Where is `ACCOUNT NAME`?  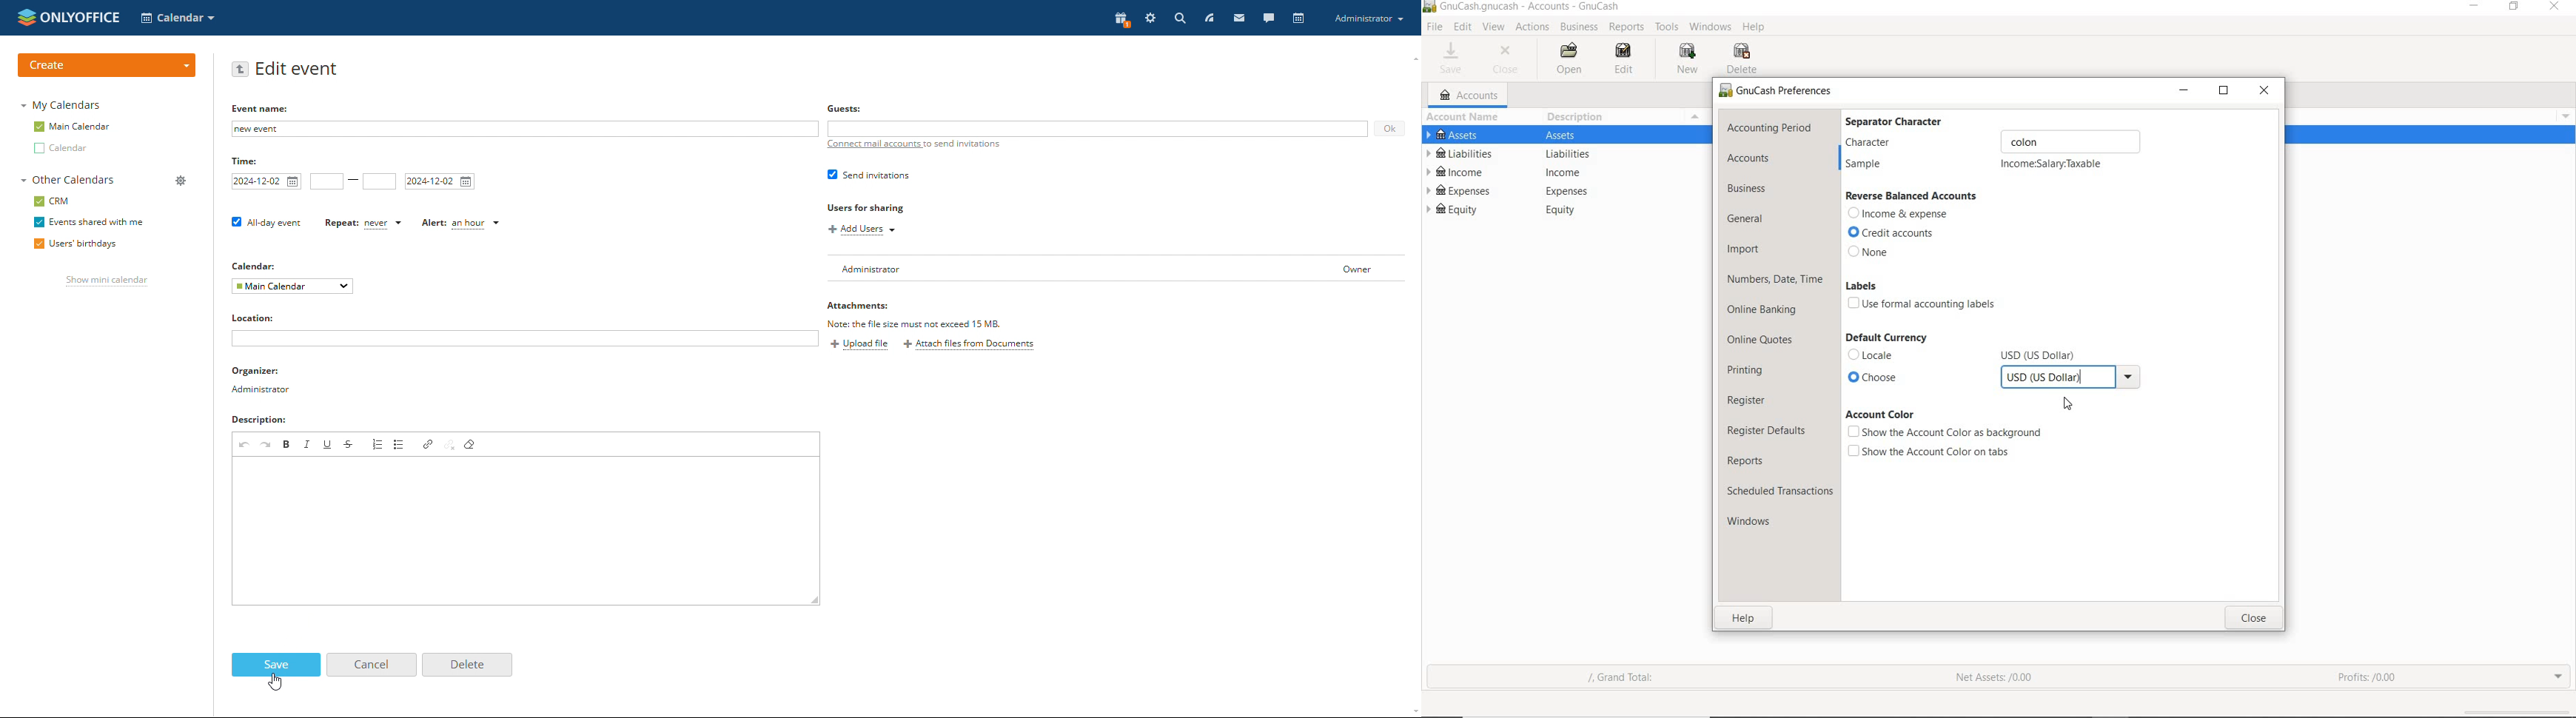 ACCOUNT NAME is located at coordinates (1465, 118).